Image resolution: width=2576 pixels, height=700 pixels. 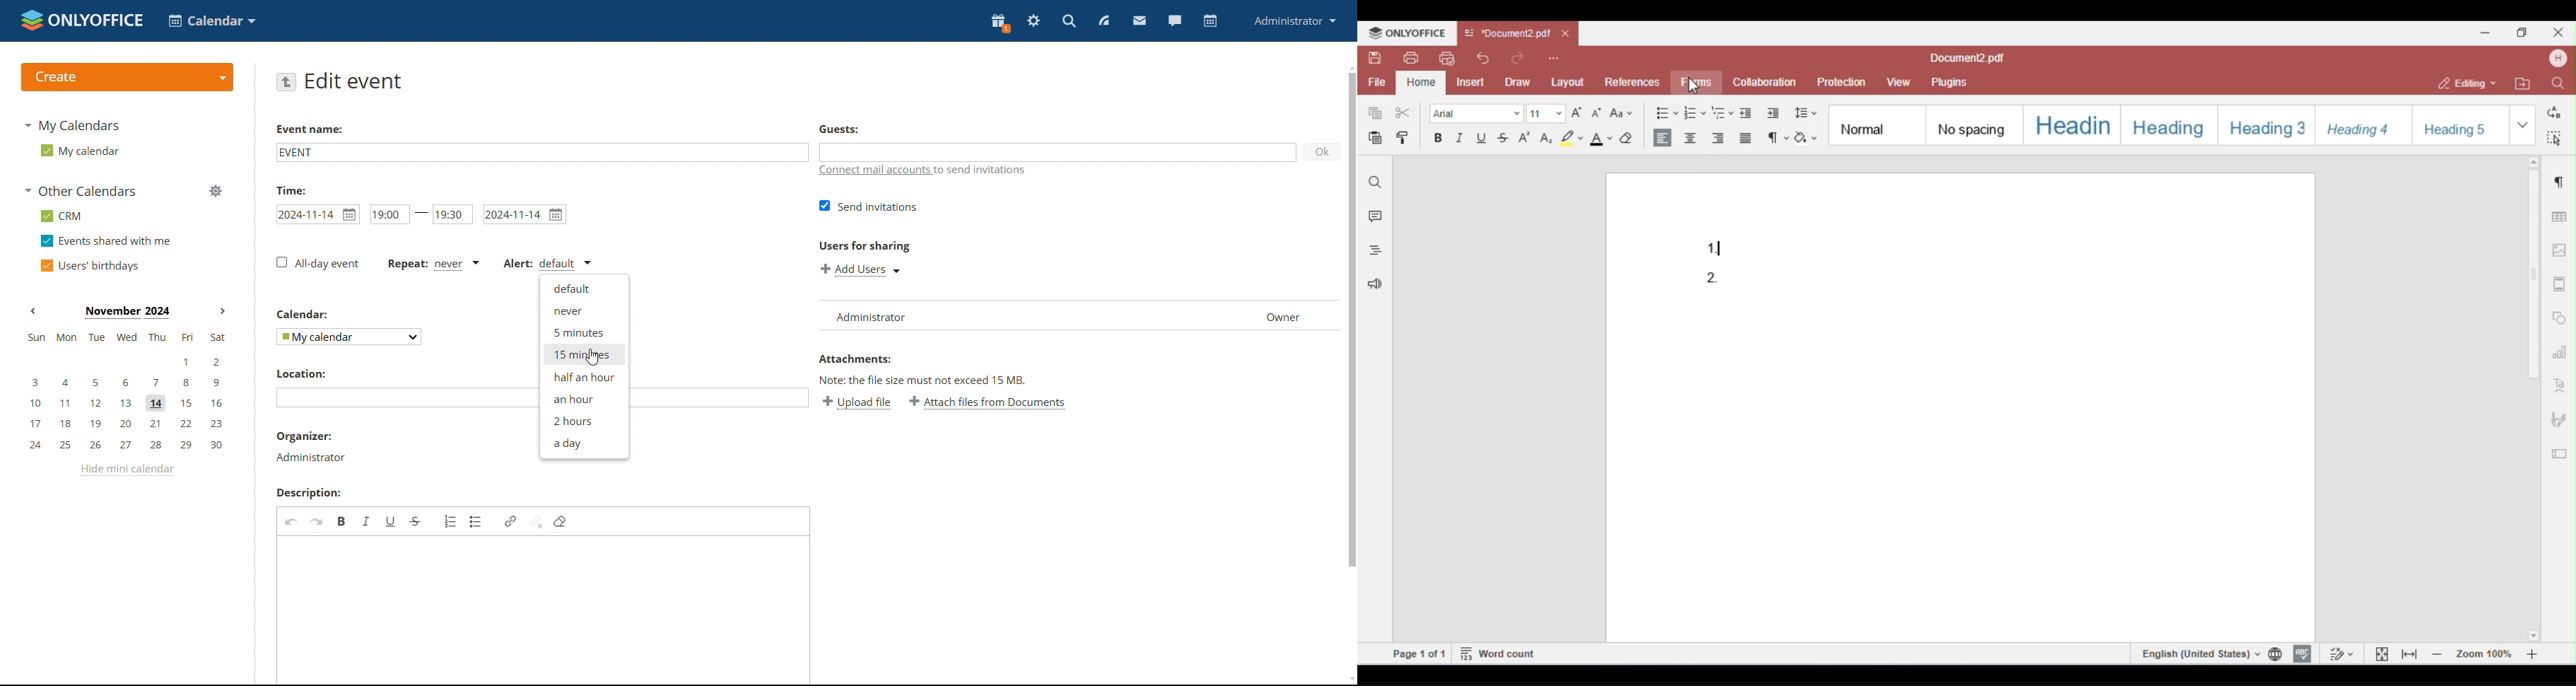 I want to click on event name, so click(x=309, y=132).